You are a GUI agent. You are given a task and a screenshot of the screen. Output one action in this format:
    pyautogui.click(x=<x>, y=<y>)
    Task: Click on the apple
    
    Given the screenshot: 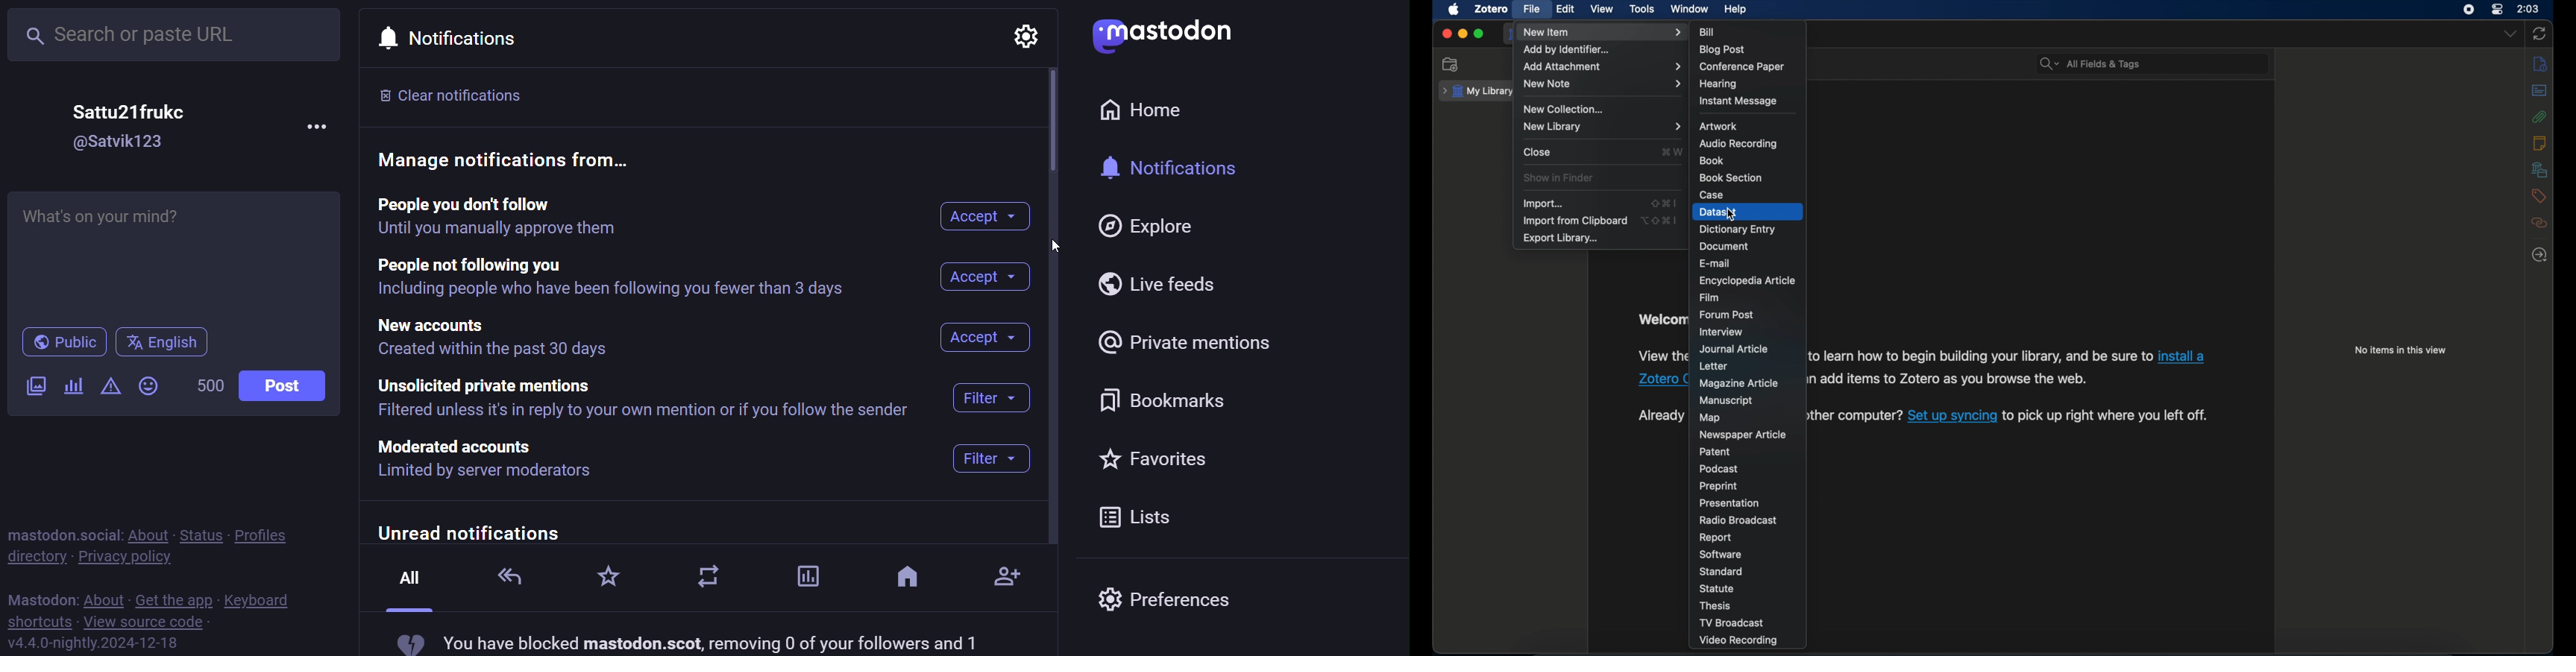 What is the action you would take?
    pyautogui.click(x=1454, y=10)
    